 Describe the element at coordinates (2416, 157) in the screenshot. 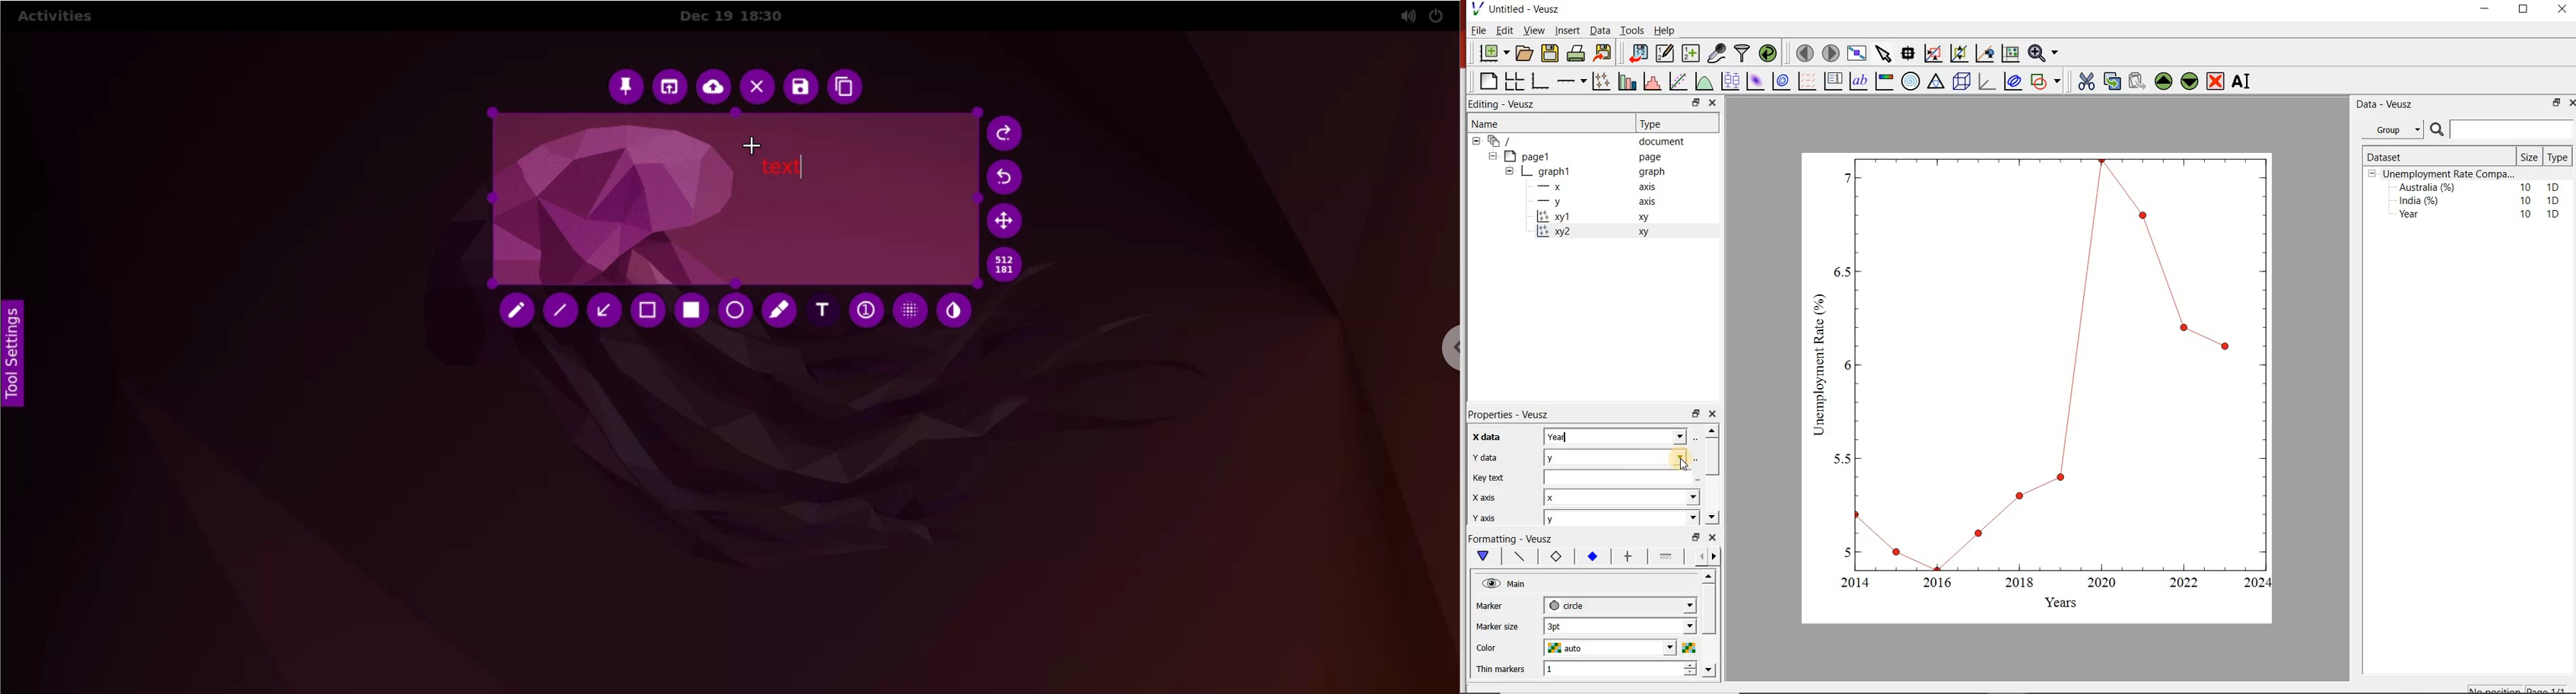

I see `Dataset` at that location.